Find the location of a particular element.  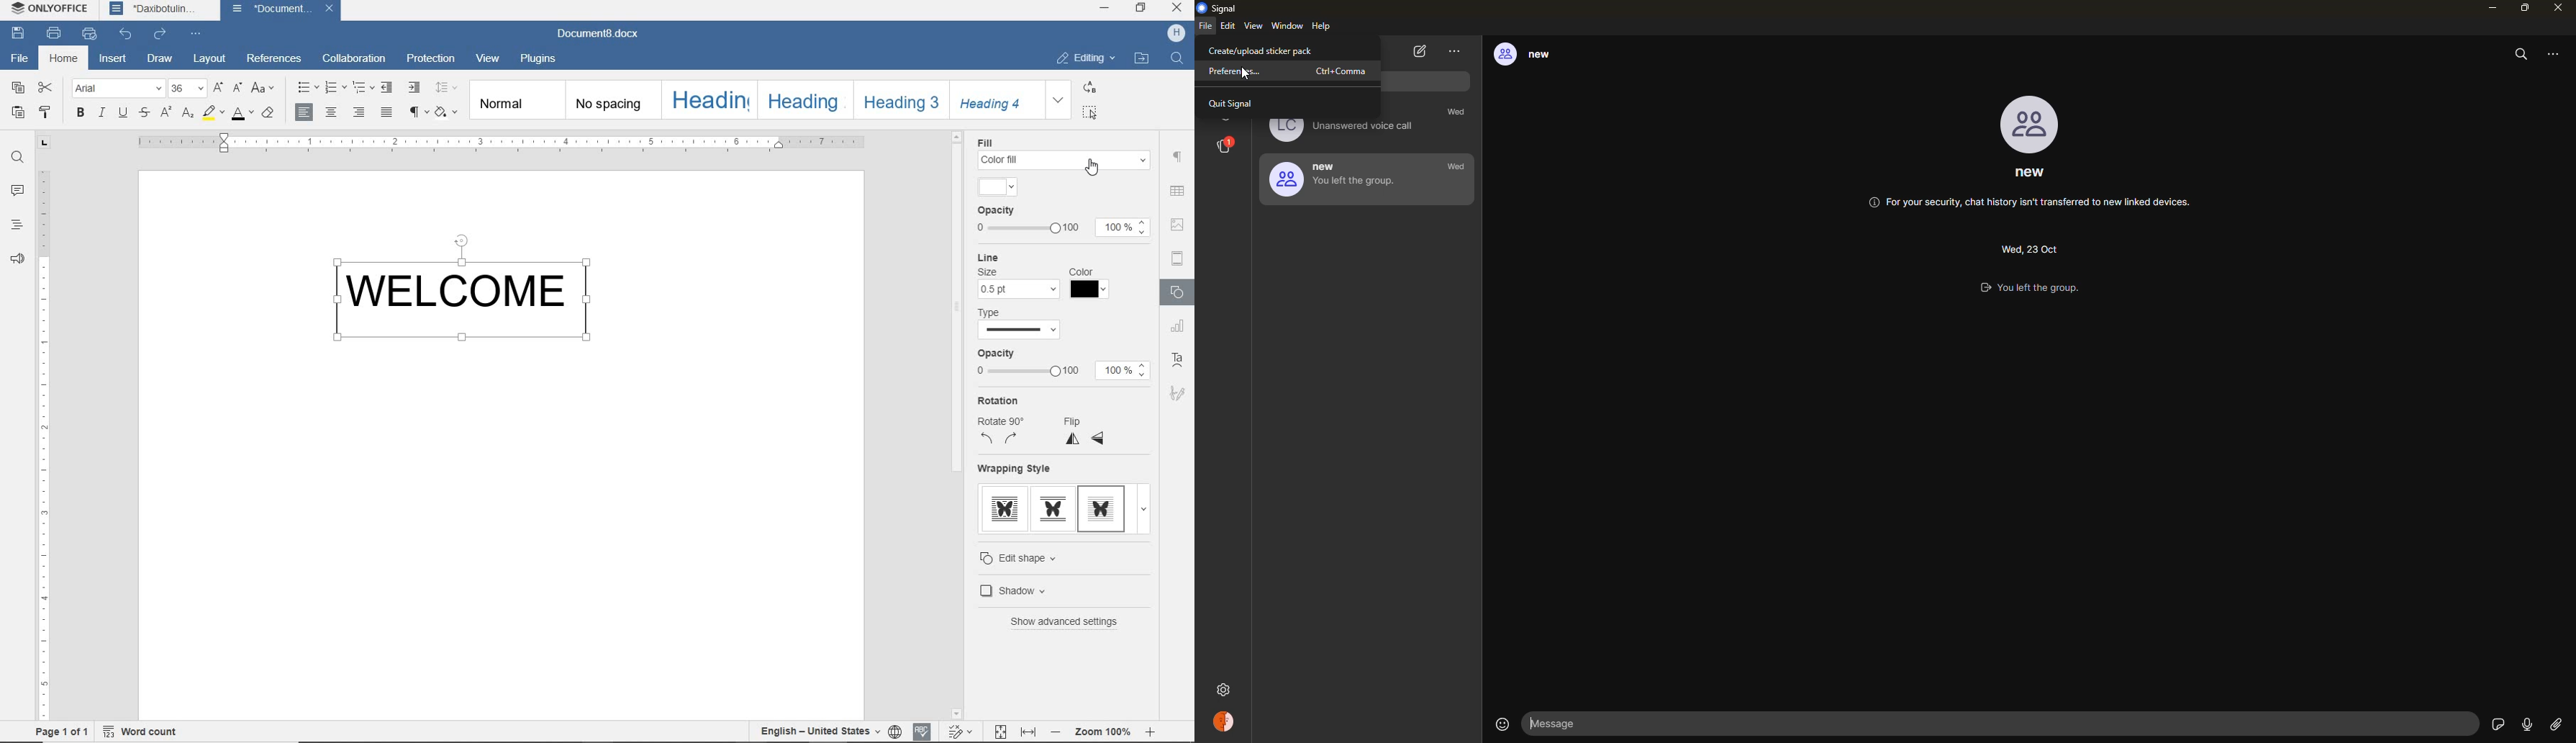

welcome is located at coordinates (469, 293).